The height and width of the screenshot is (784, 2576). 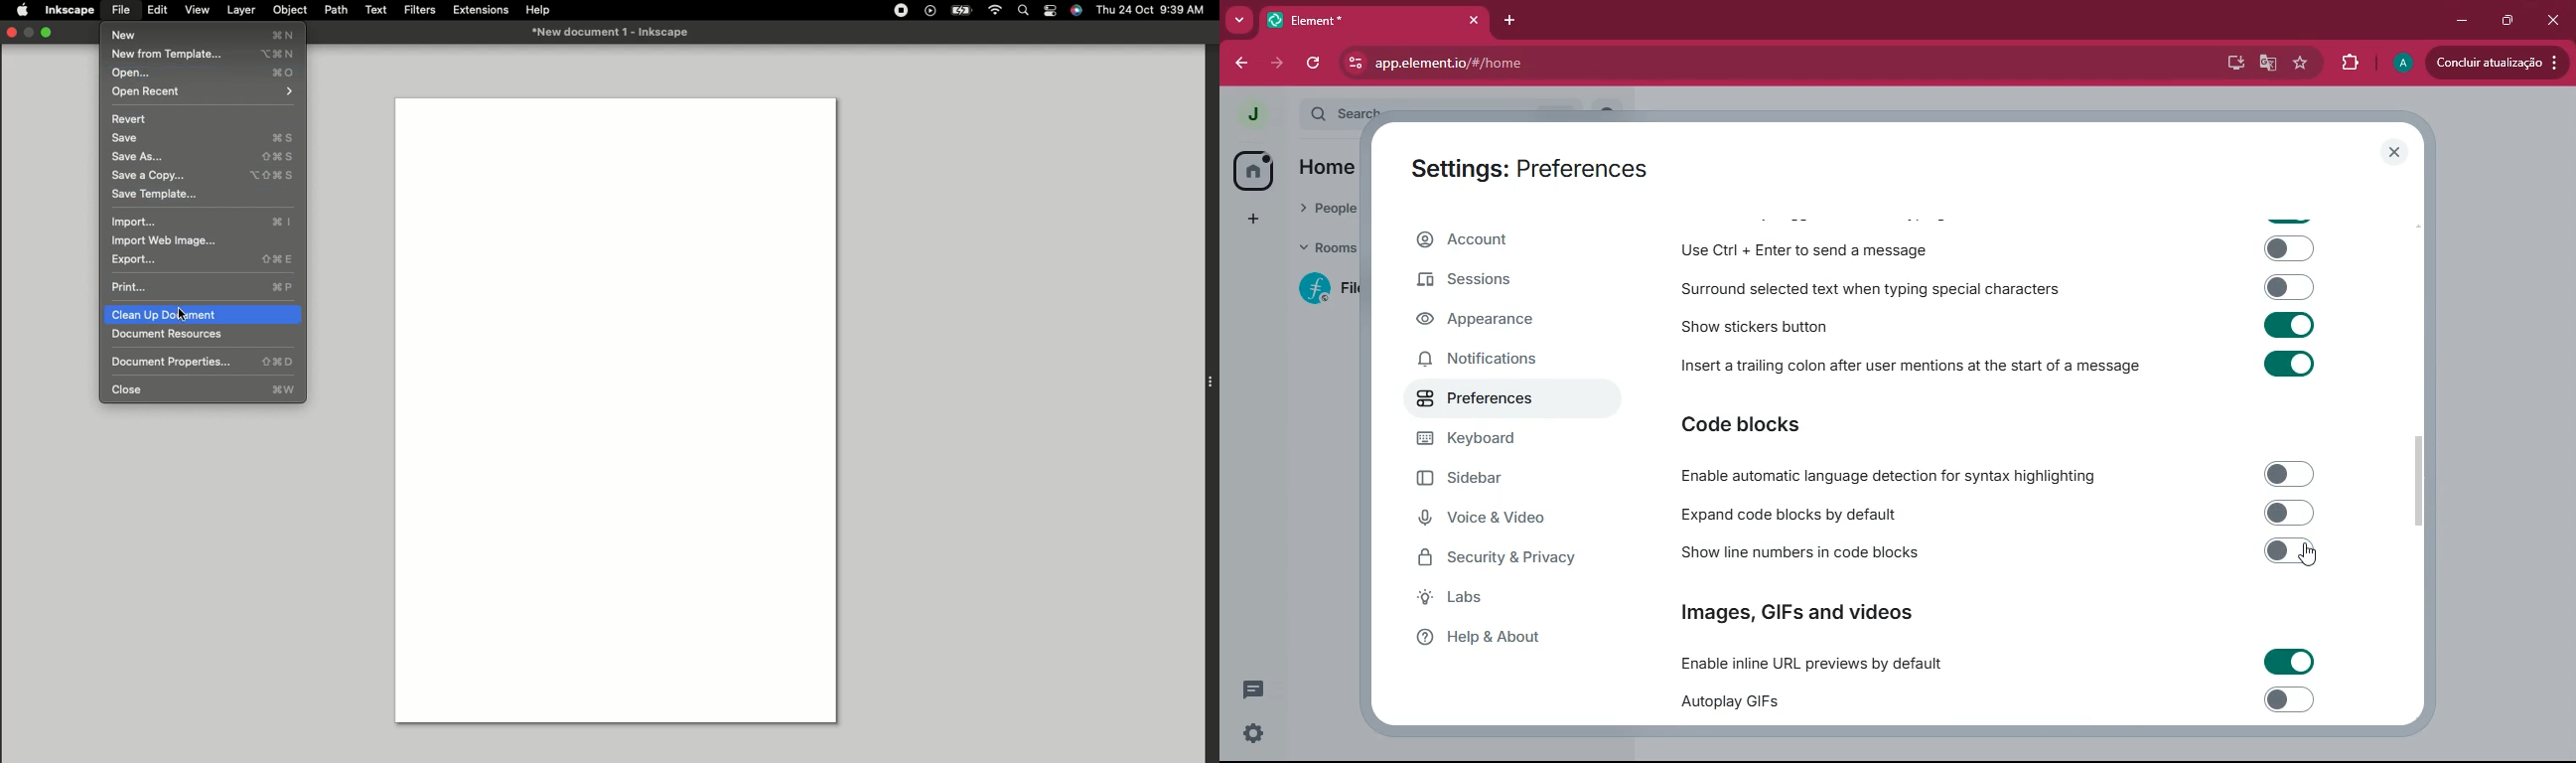 I want to click on settings: preferences, so click(x=1527, y=165).